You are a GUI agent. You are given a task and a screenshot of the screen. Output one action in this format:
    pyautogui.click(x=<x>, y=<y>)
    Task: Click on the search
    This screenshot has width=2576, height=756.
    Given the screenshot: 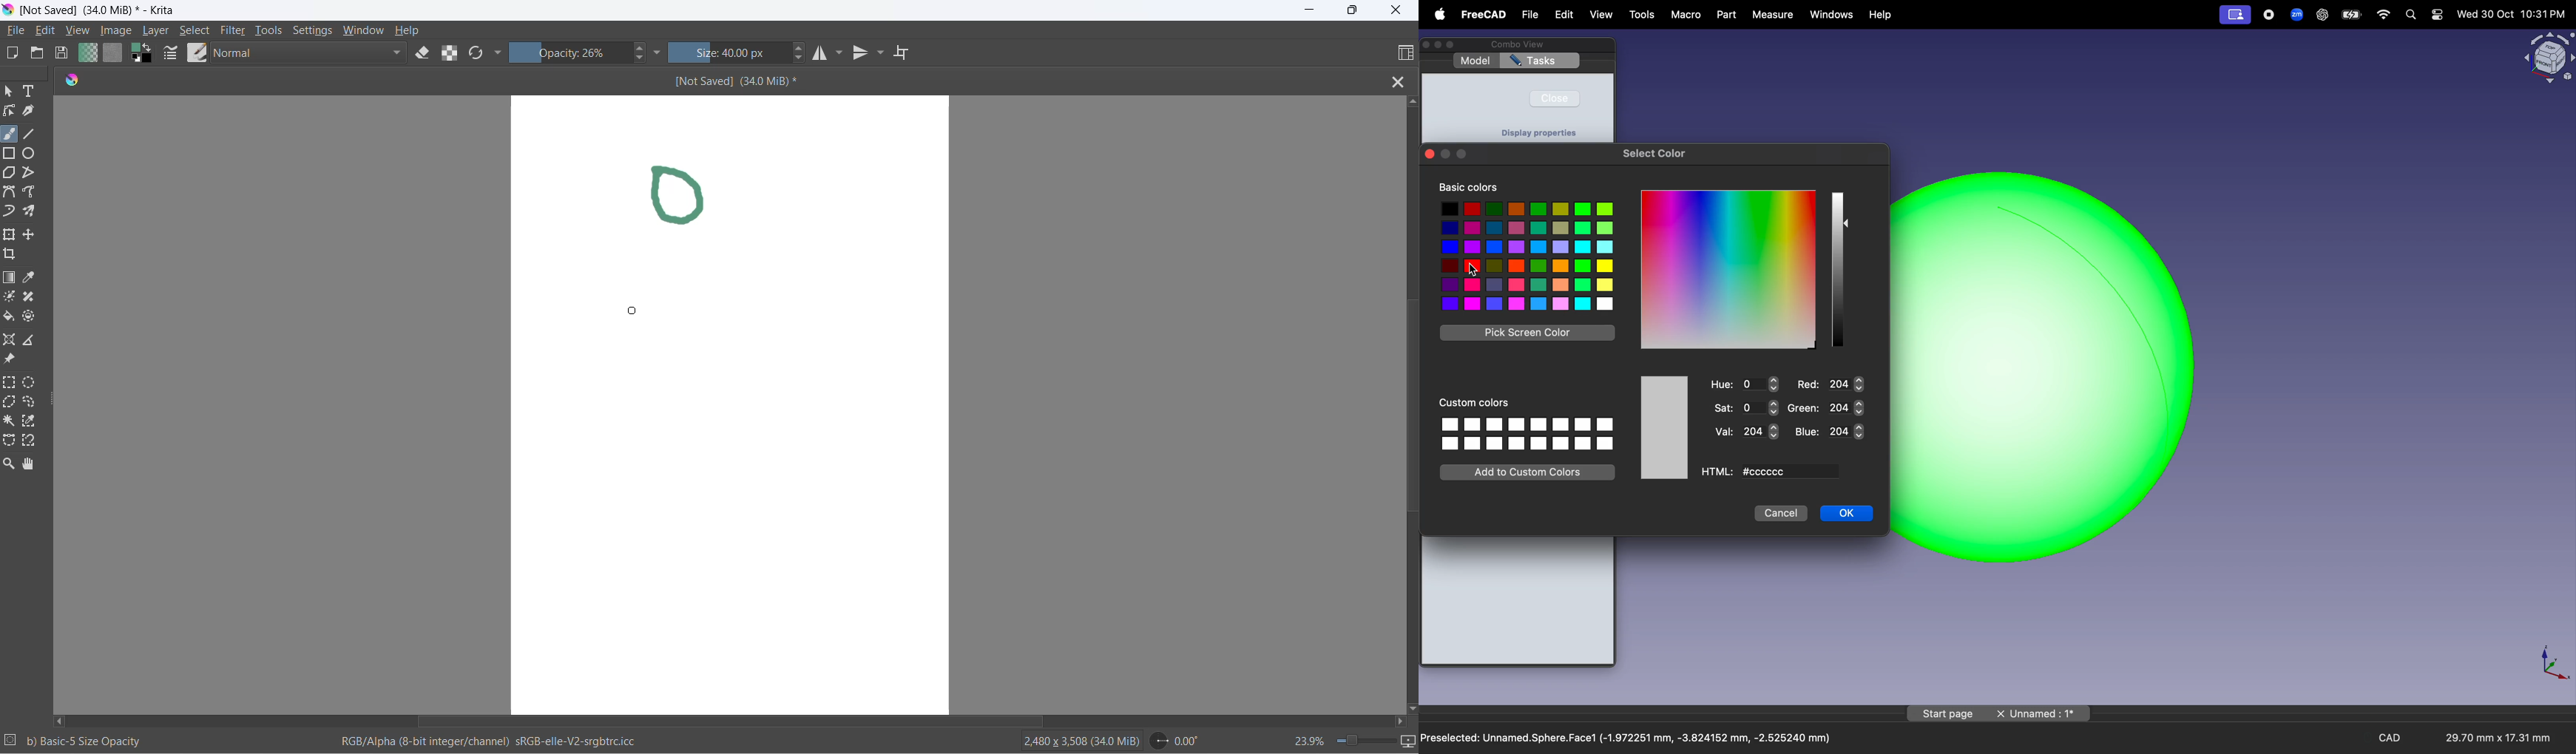 What is the action you would take?
    pyautogui.click(x=2410, y=15)
    